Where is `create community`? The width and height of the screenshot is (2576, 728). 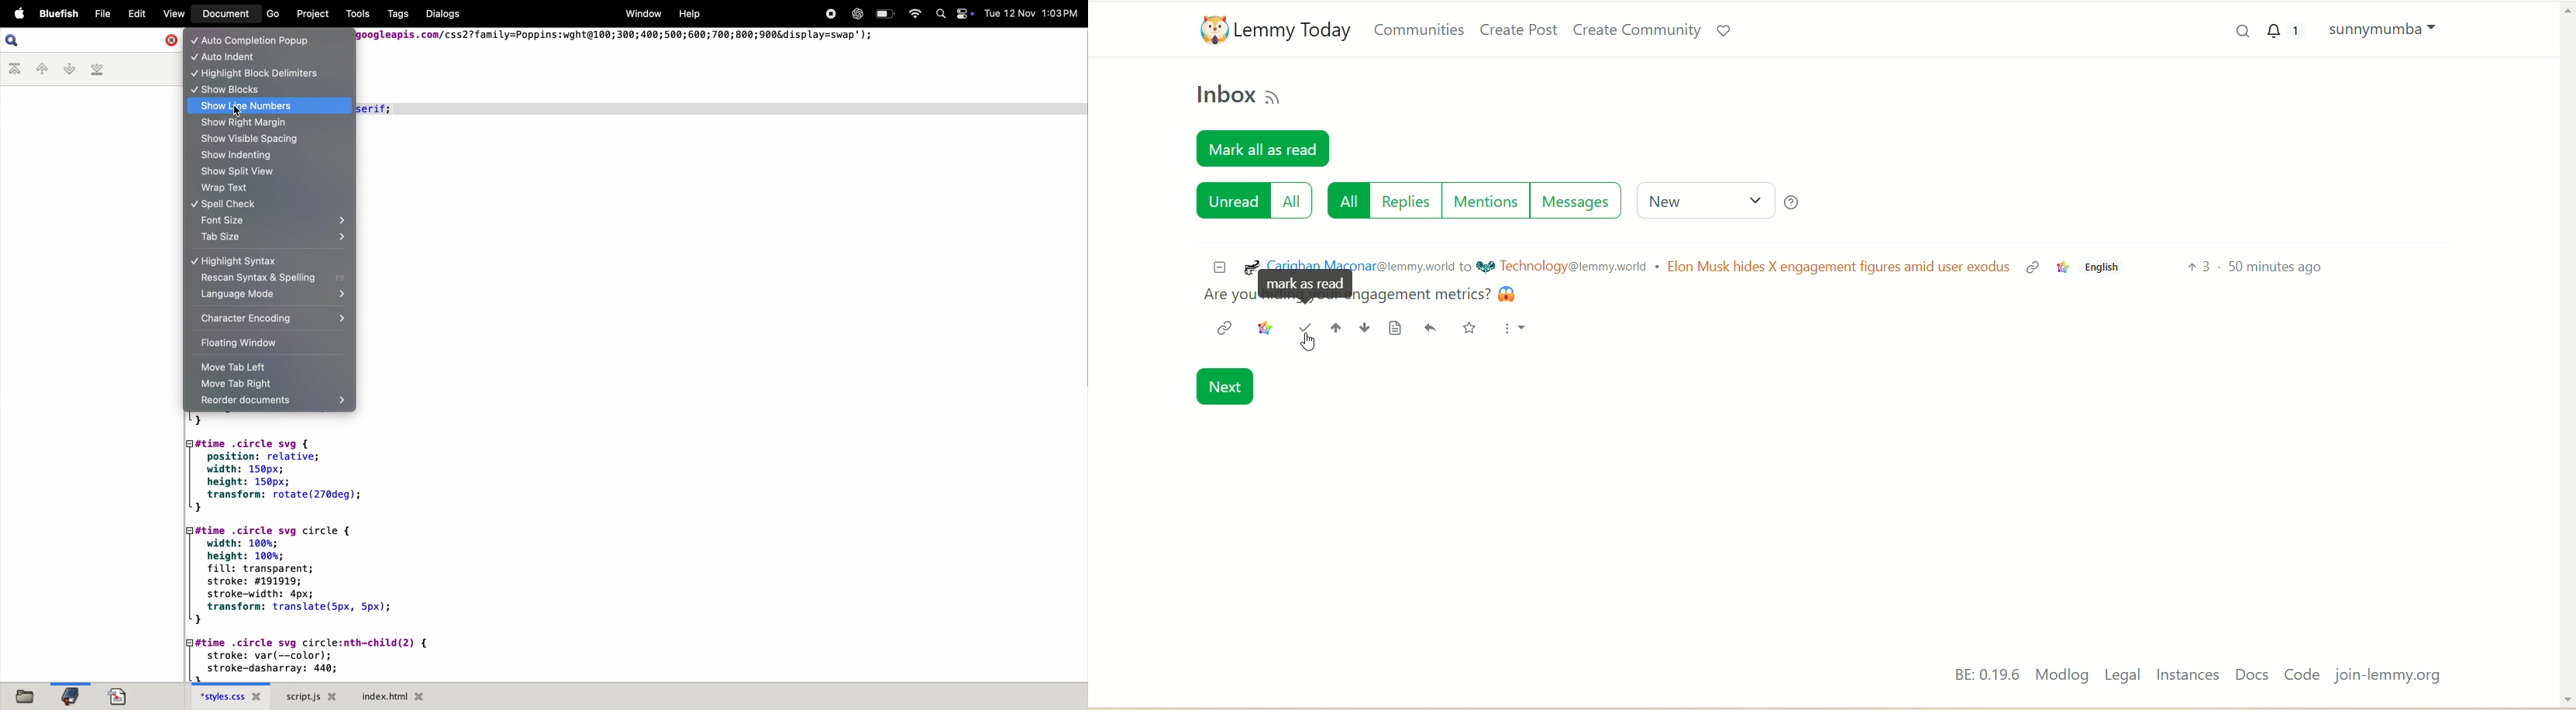 create community is located at coordinates (1633, 30).